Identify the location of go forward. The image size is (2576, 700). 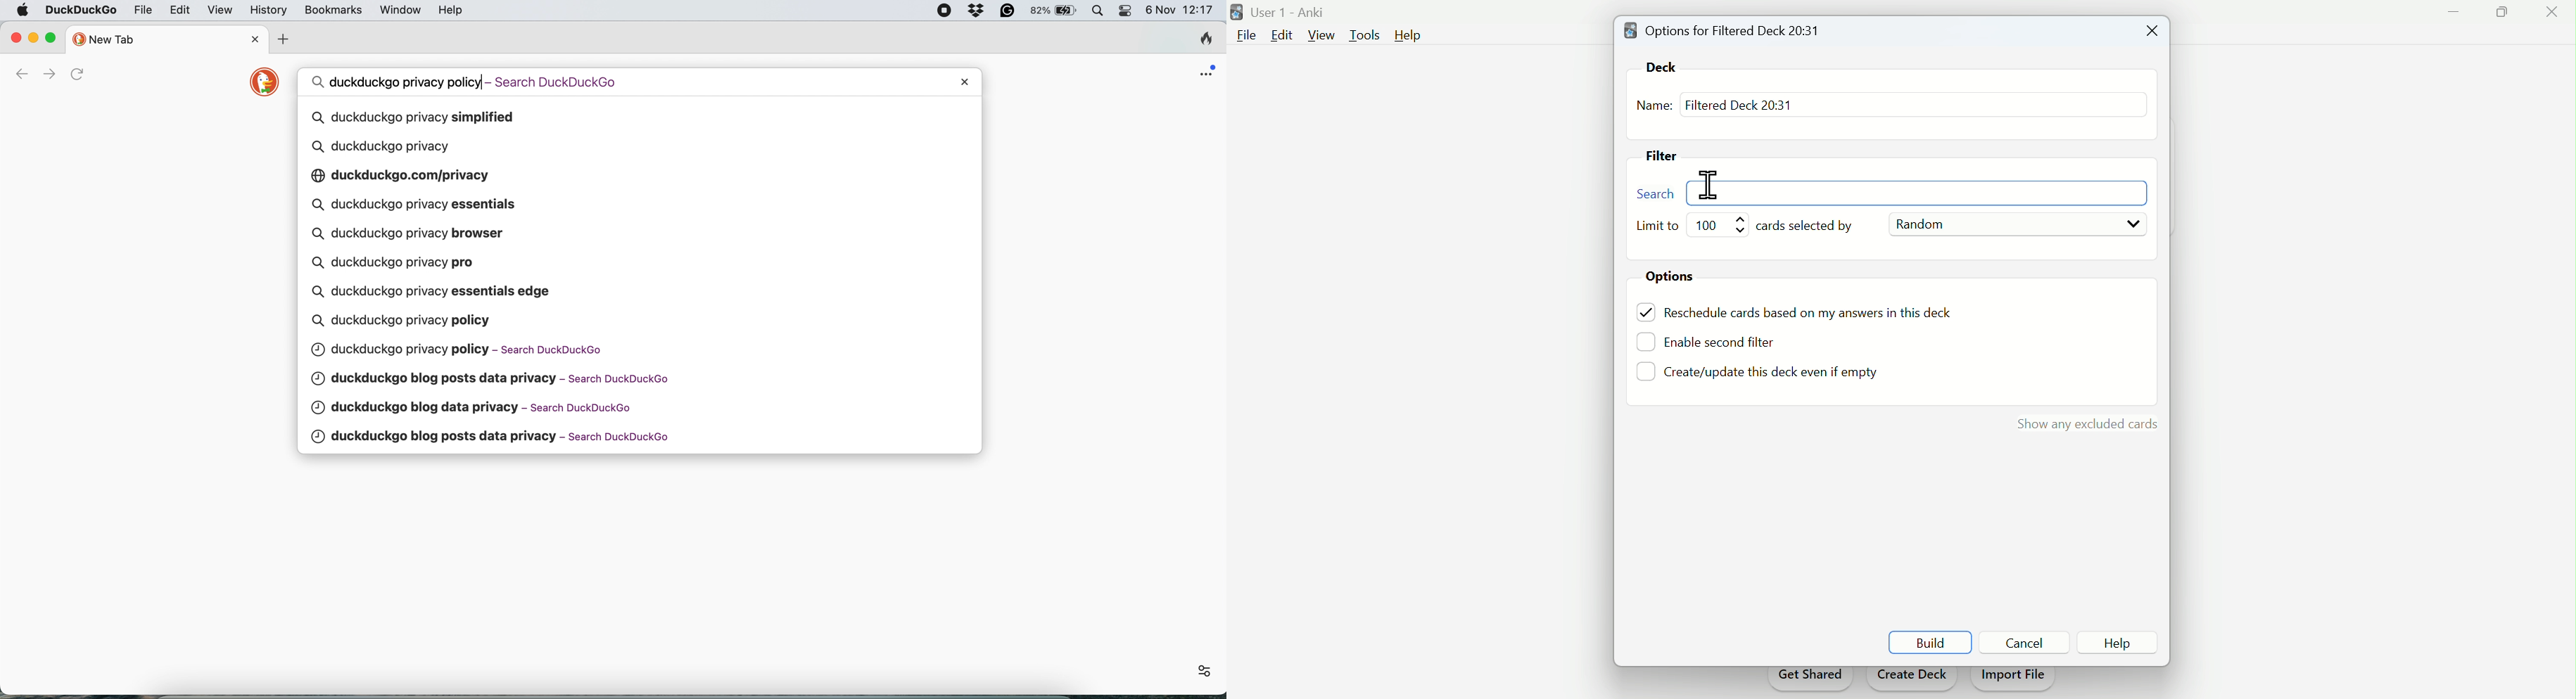
(46, 73).